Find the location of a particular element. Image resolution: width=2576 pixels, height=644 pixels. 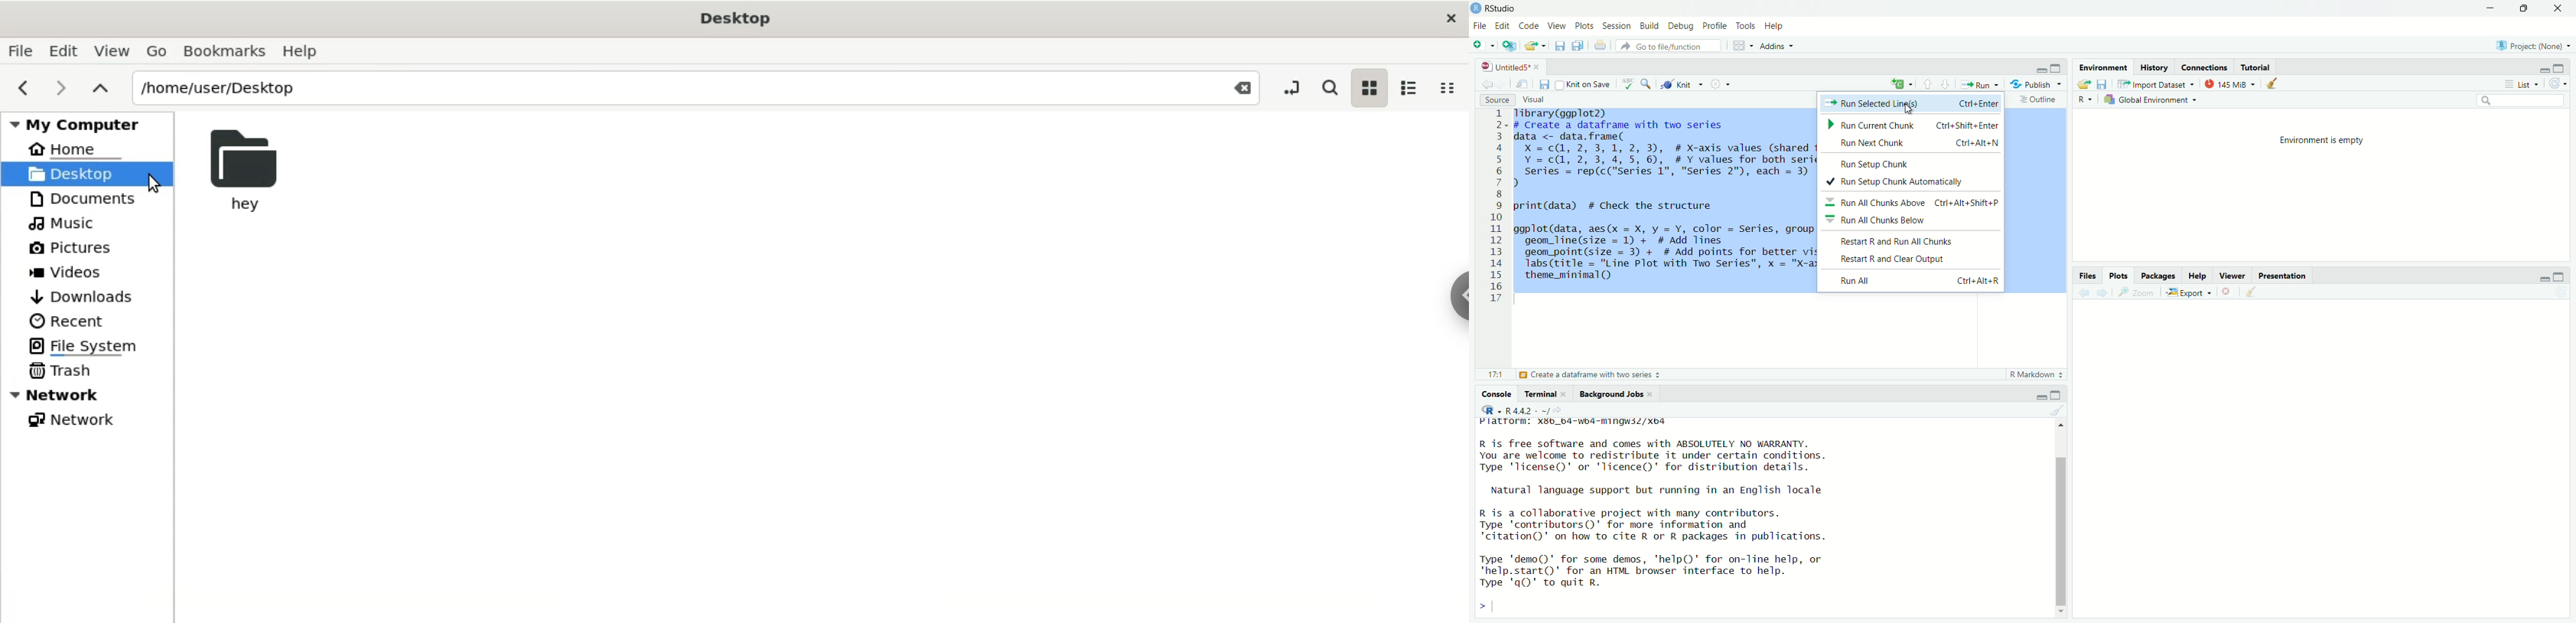

Connections is located at coordinates (2202, 67).